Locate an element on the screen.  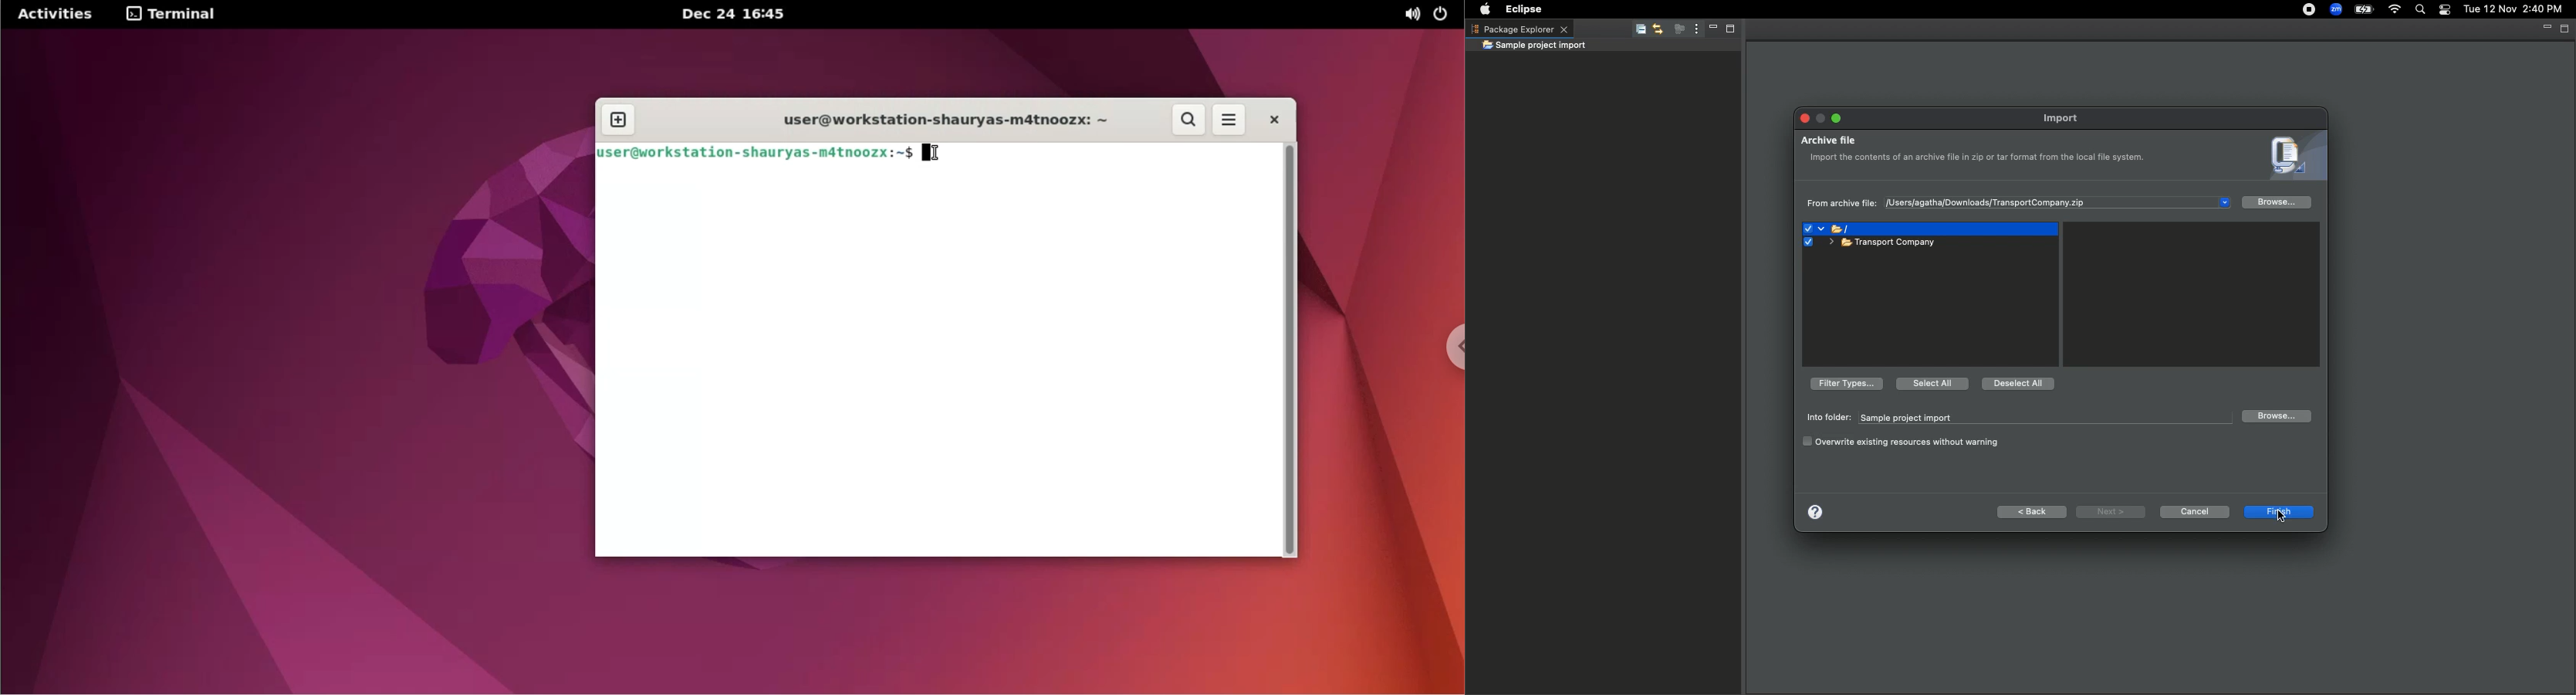
Cancel is located at coordinates (2194, 511).